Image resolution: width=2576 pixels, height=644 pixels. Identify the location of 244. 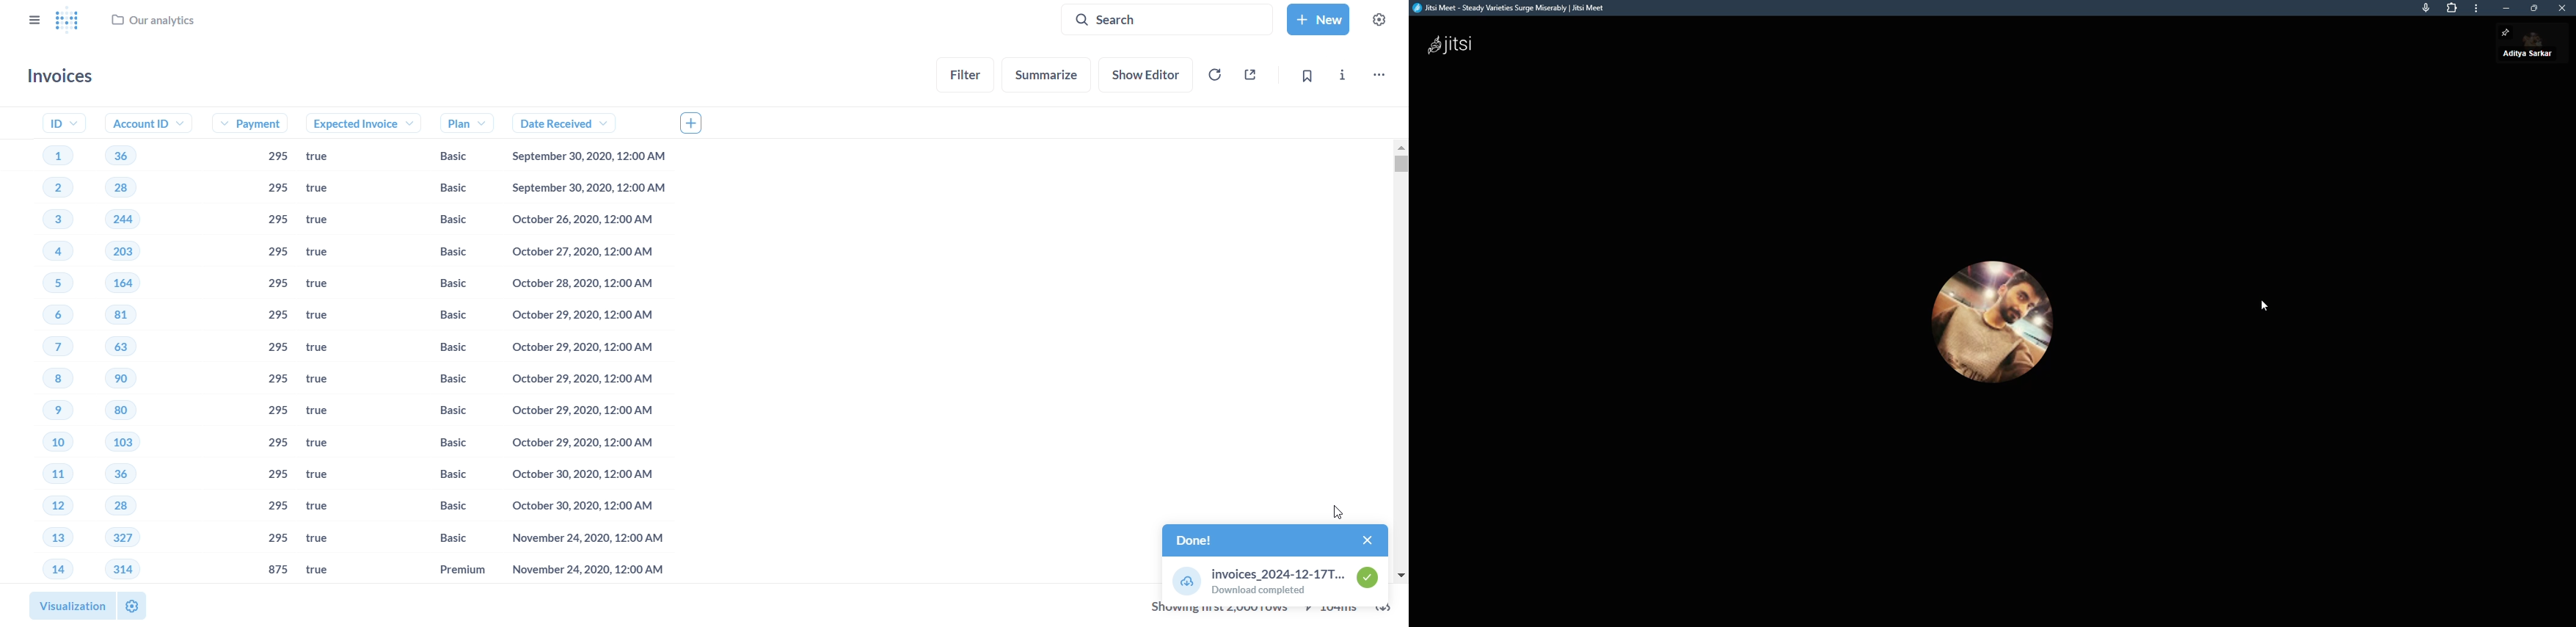
(124, 219).